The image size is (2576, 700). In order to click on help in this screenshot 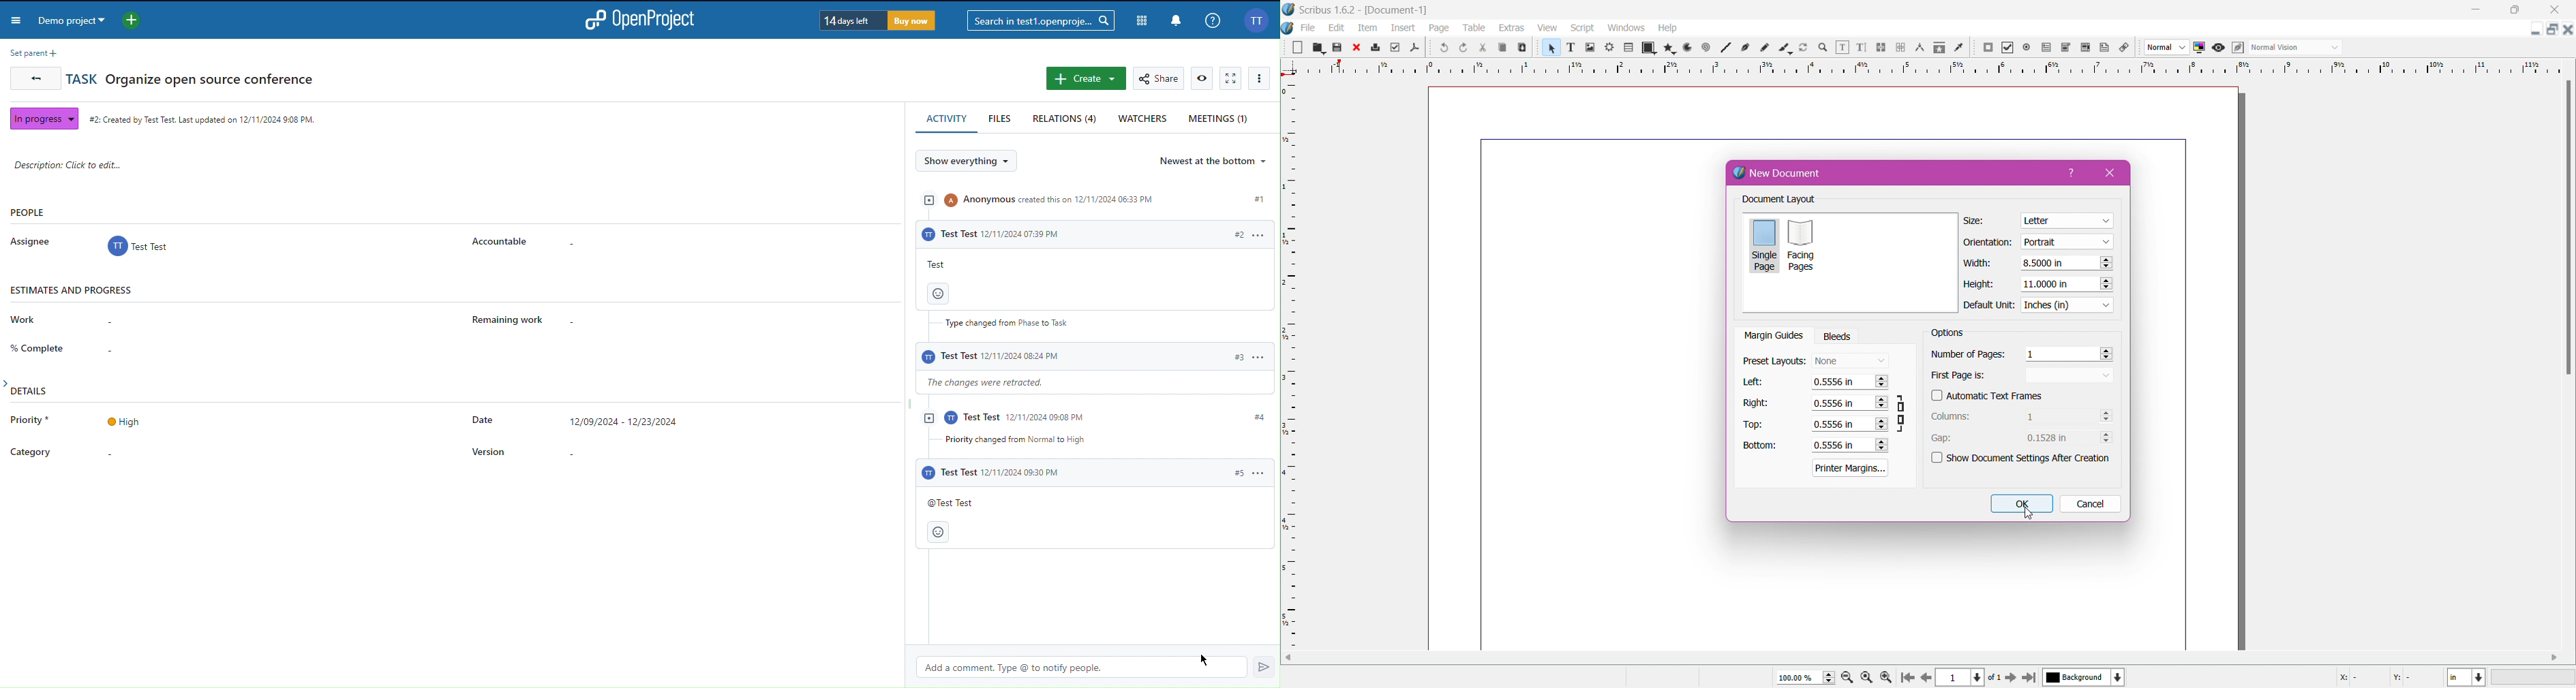, I will do `click(2077, 173)`.